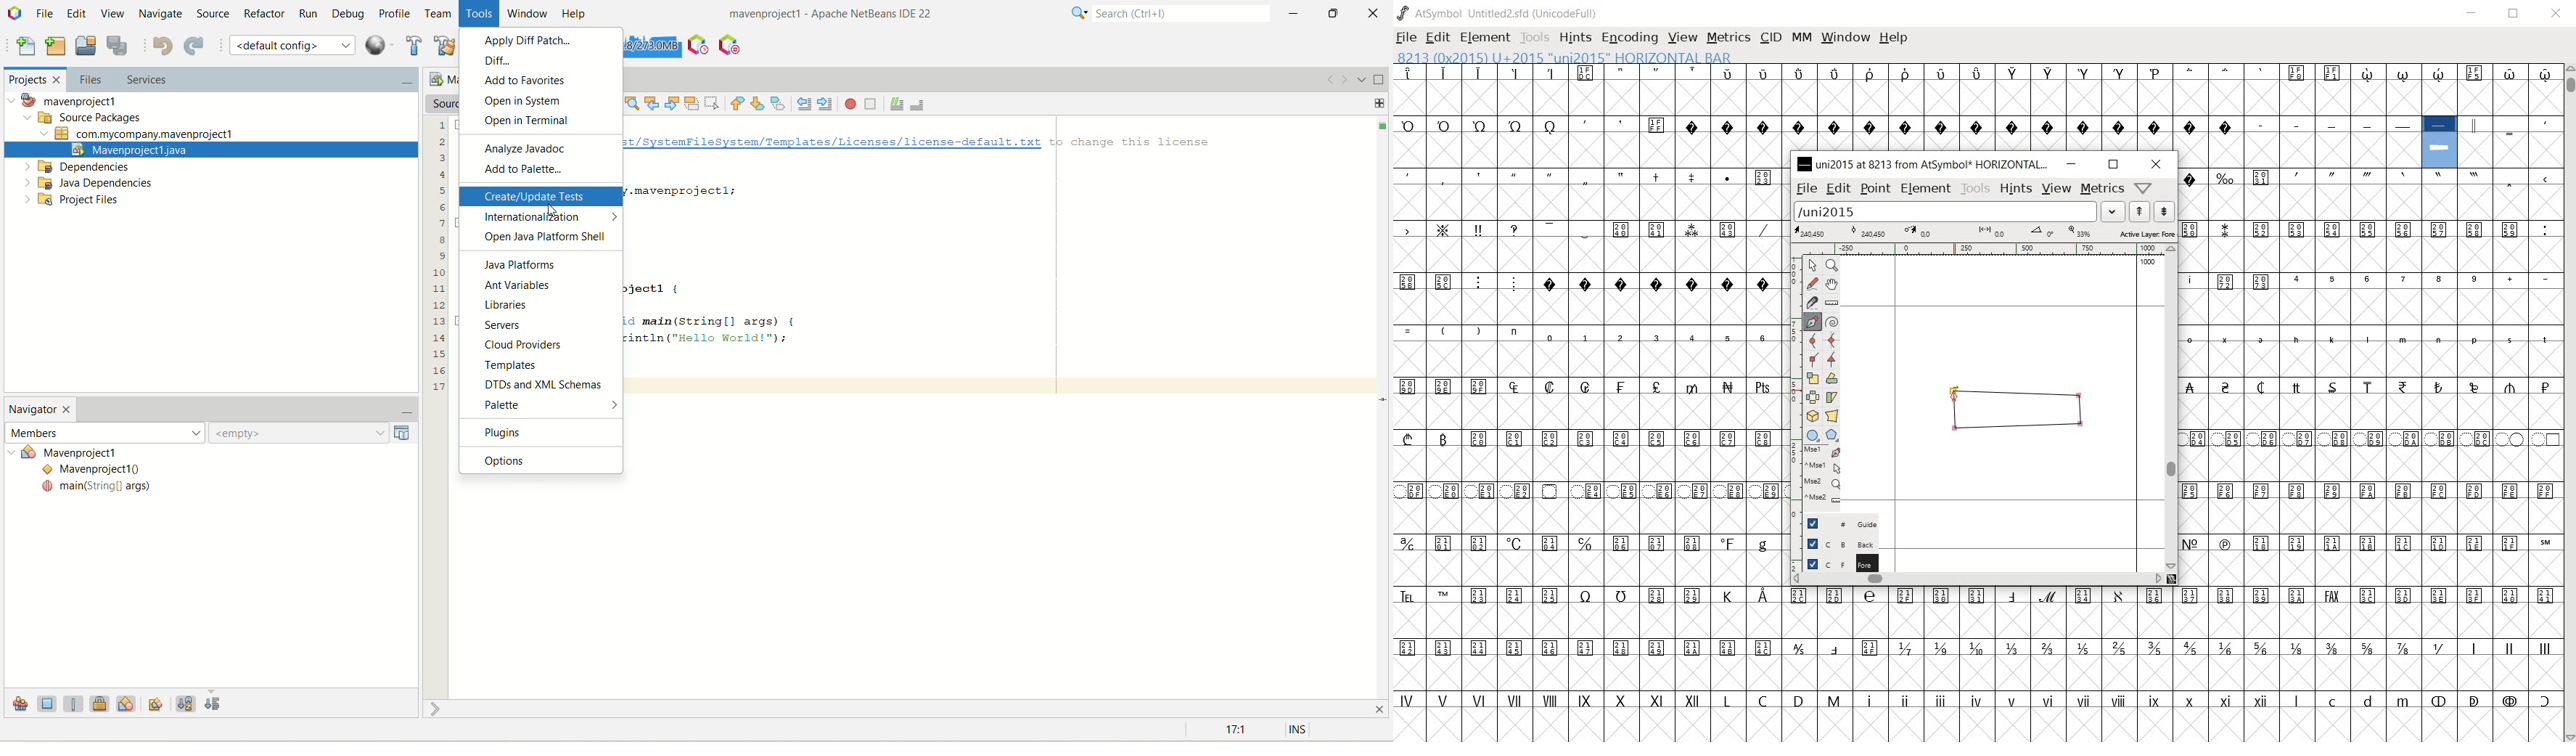 The image size is (2576, 756). Describe the element at coordinates (89, 454) in the screenshot. I see `mavenproject1` at that location.